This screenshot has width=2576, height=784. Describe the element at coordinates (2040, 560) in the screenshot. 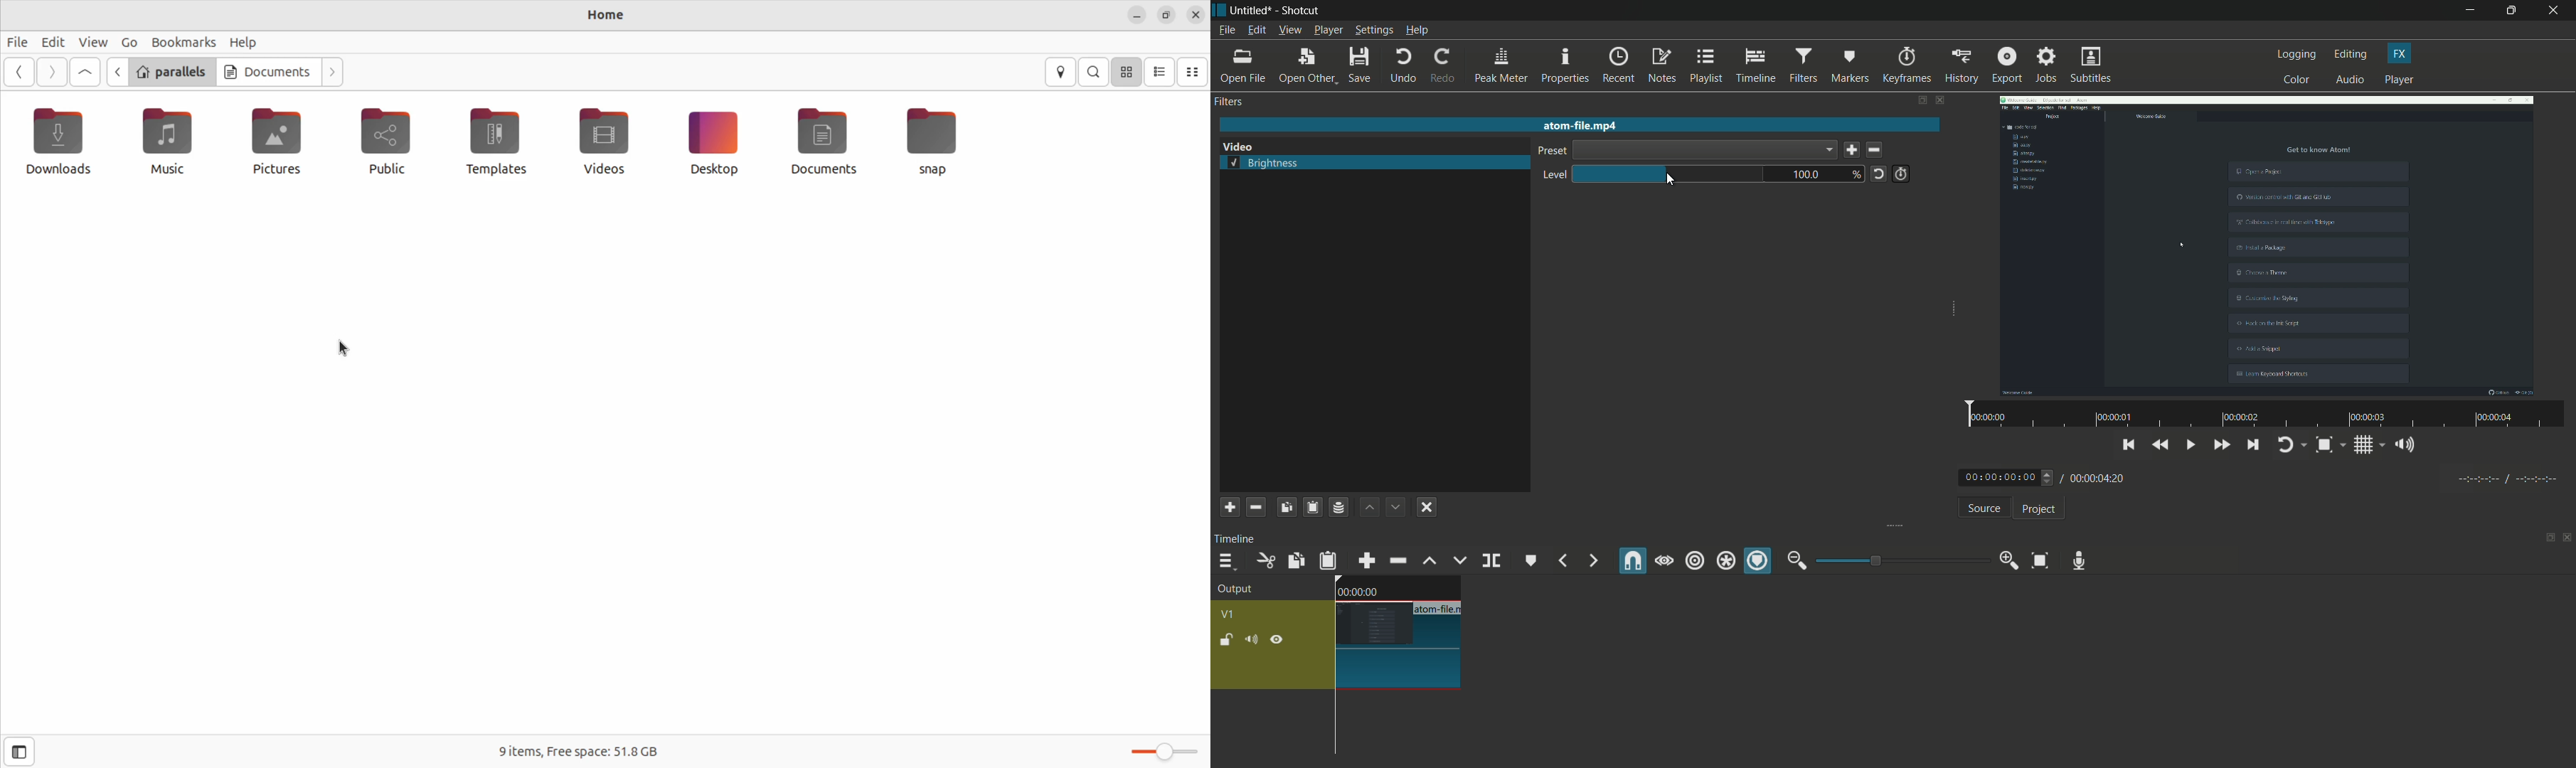

I see `zoom timeline to fit` at that location.